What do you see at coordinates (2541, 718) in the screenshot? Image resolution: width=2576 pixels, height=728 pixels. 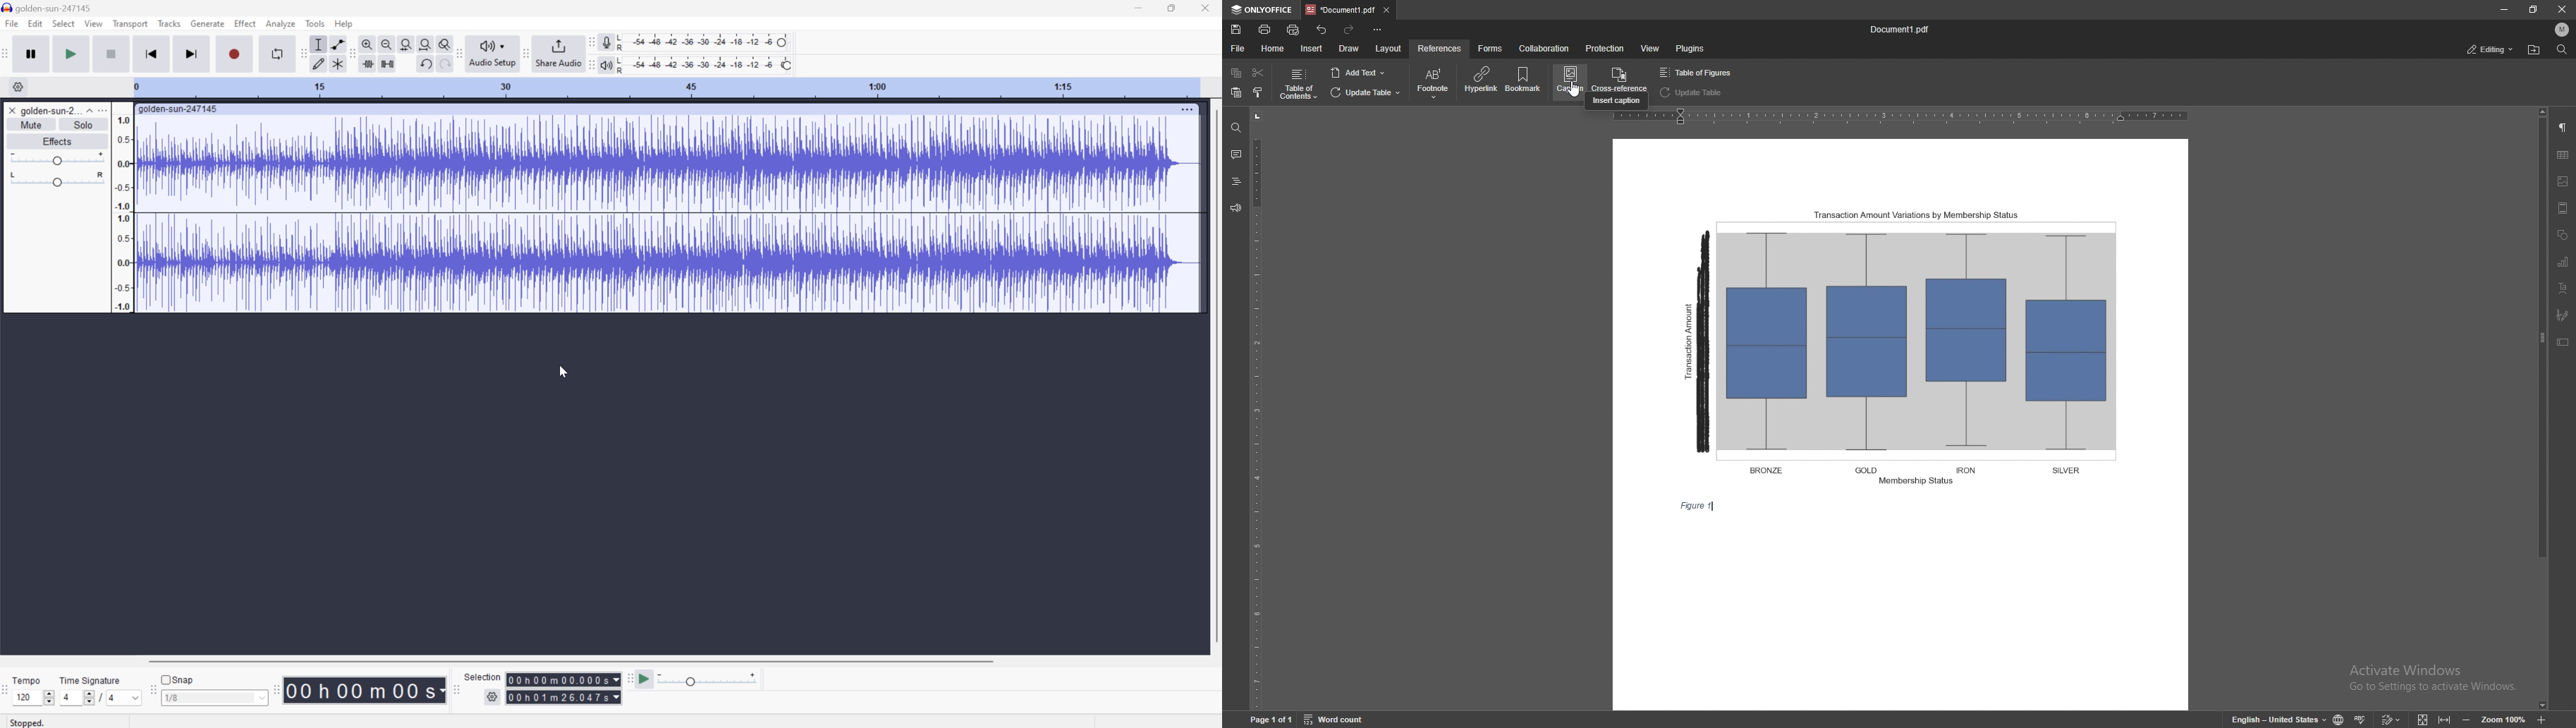 I see `zoom in` at bounding box center [2541, 718].